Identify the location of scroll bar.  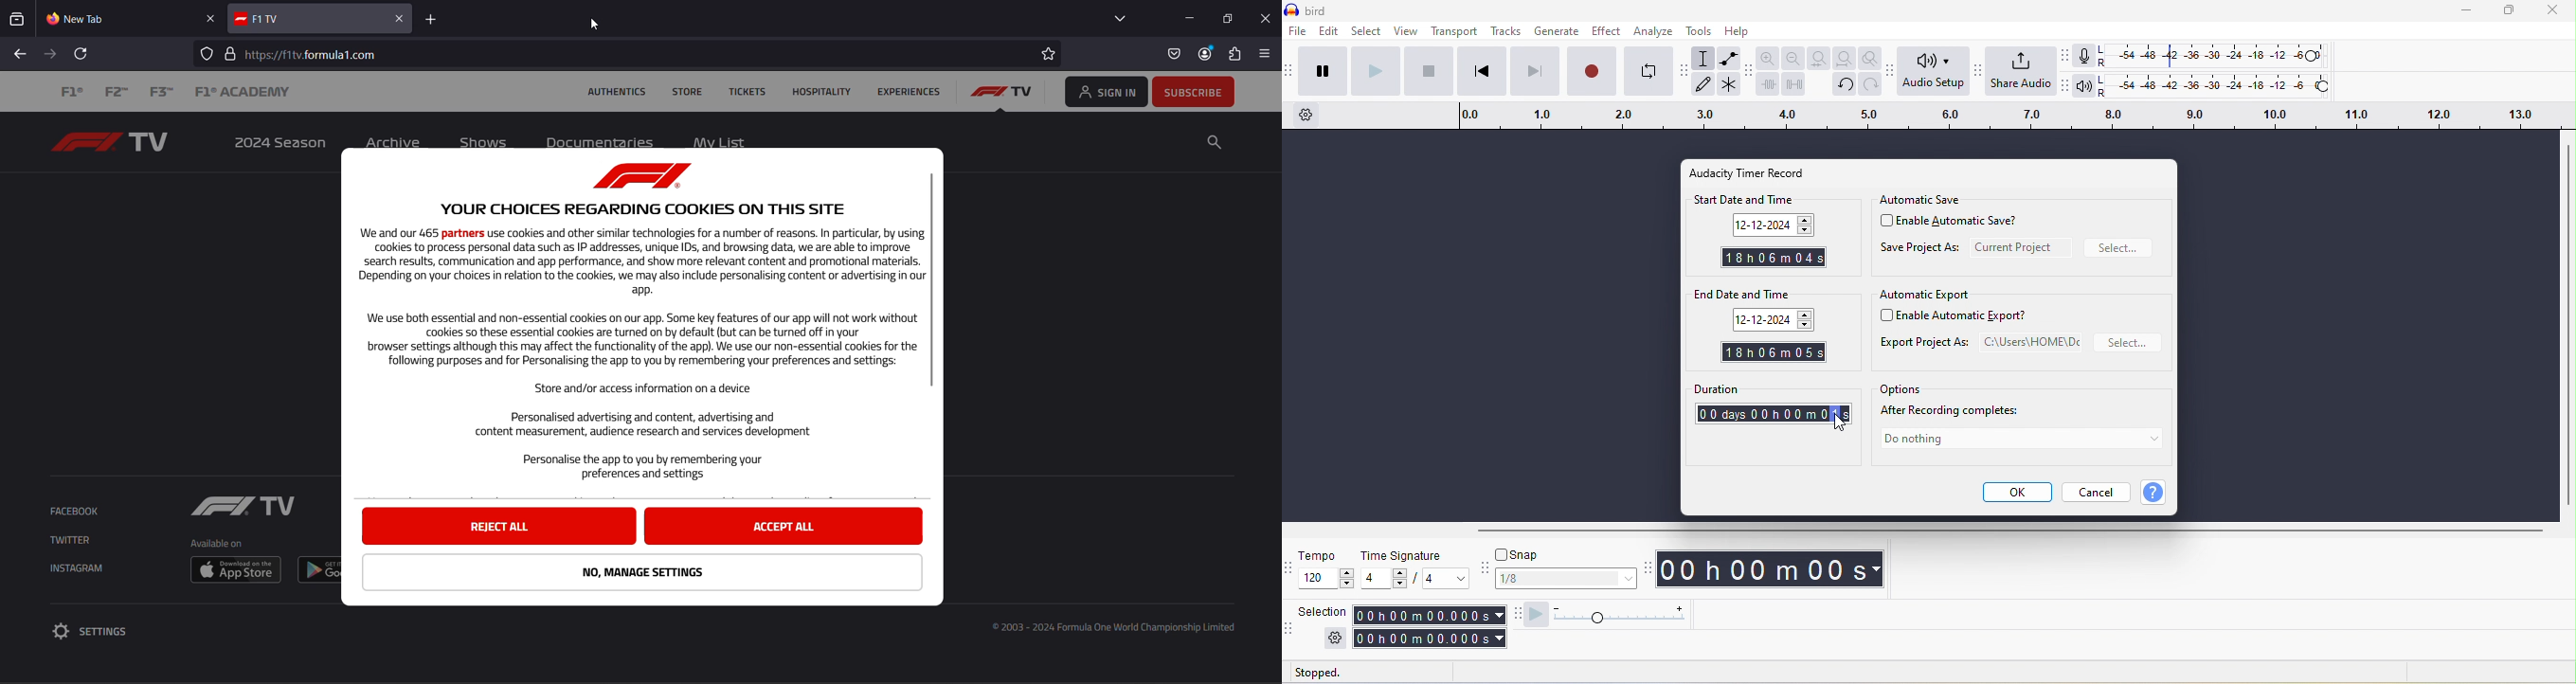
(933, 280).